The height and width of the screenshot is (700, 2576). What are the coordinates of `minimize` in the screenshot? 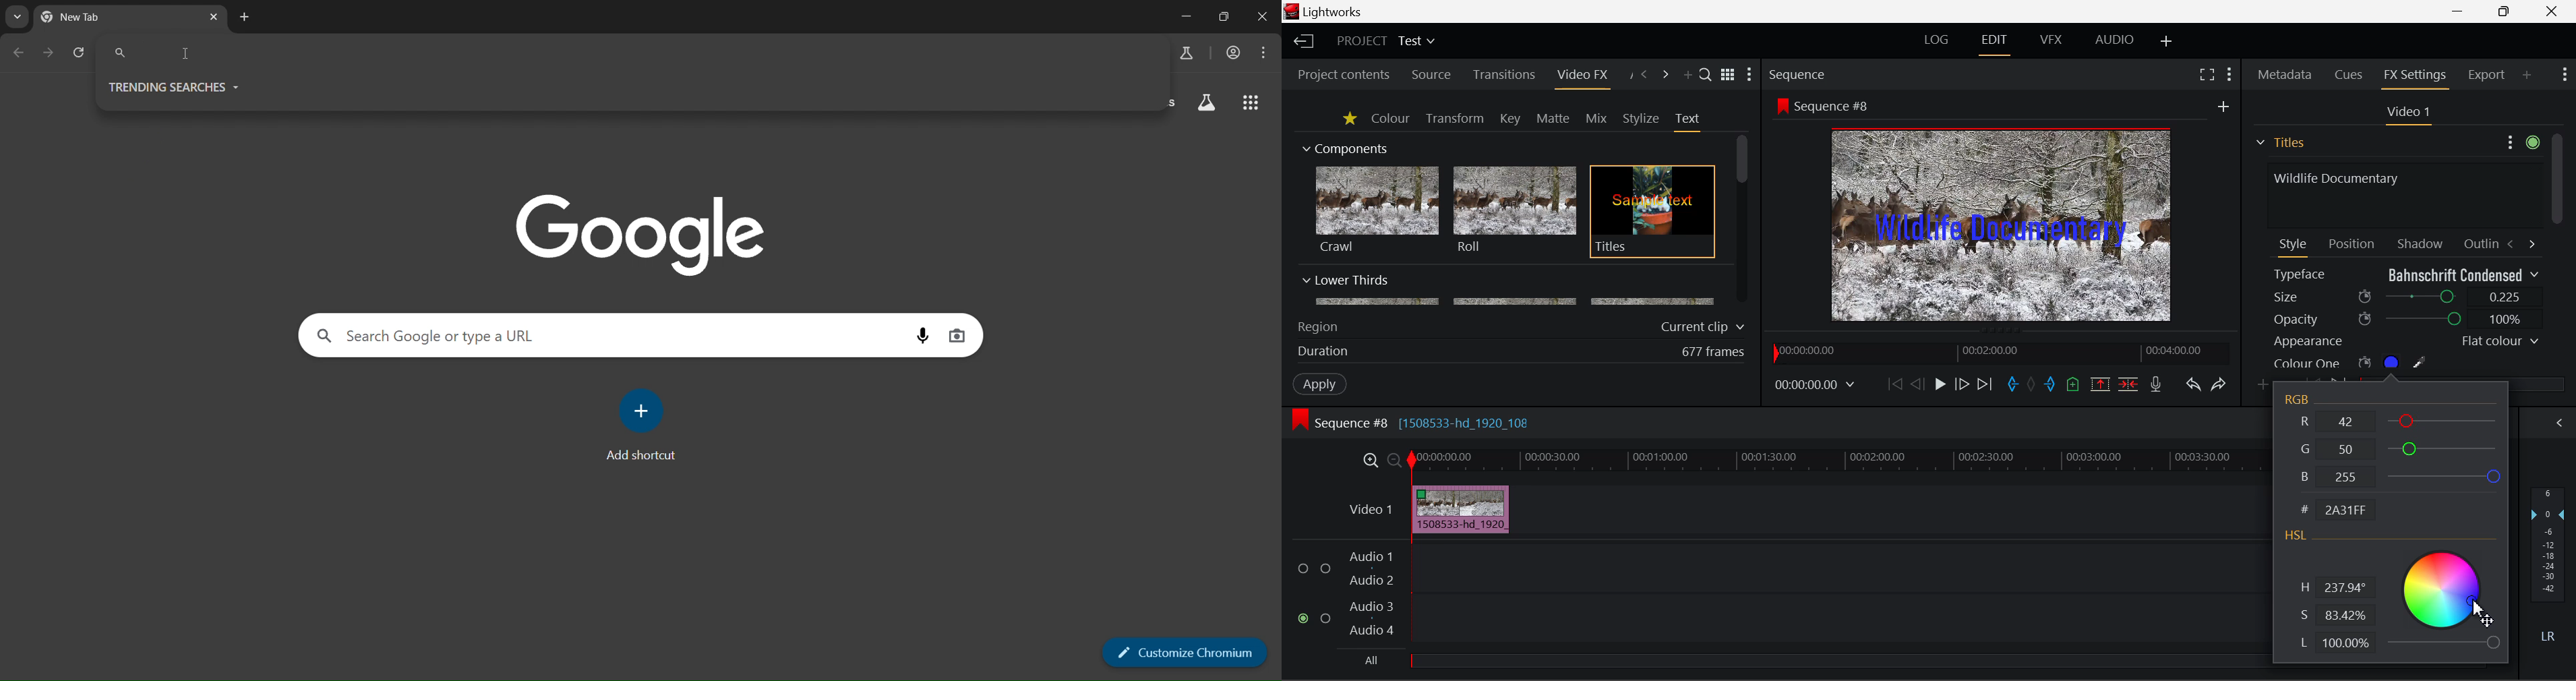 It's located at (1186, 17).